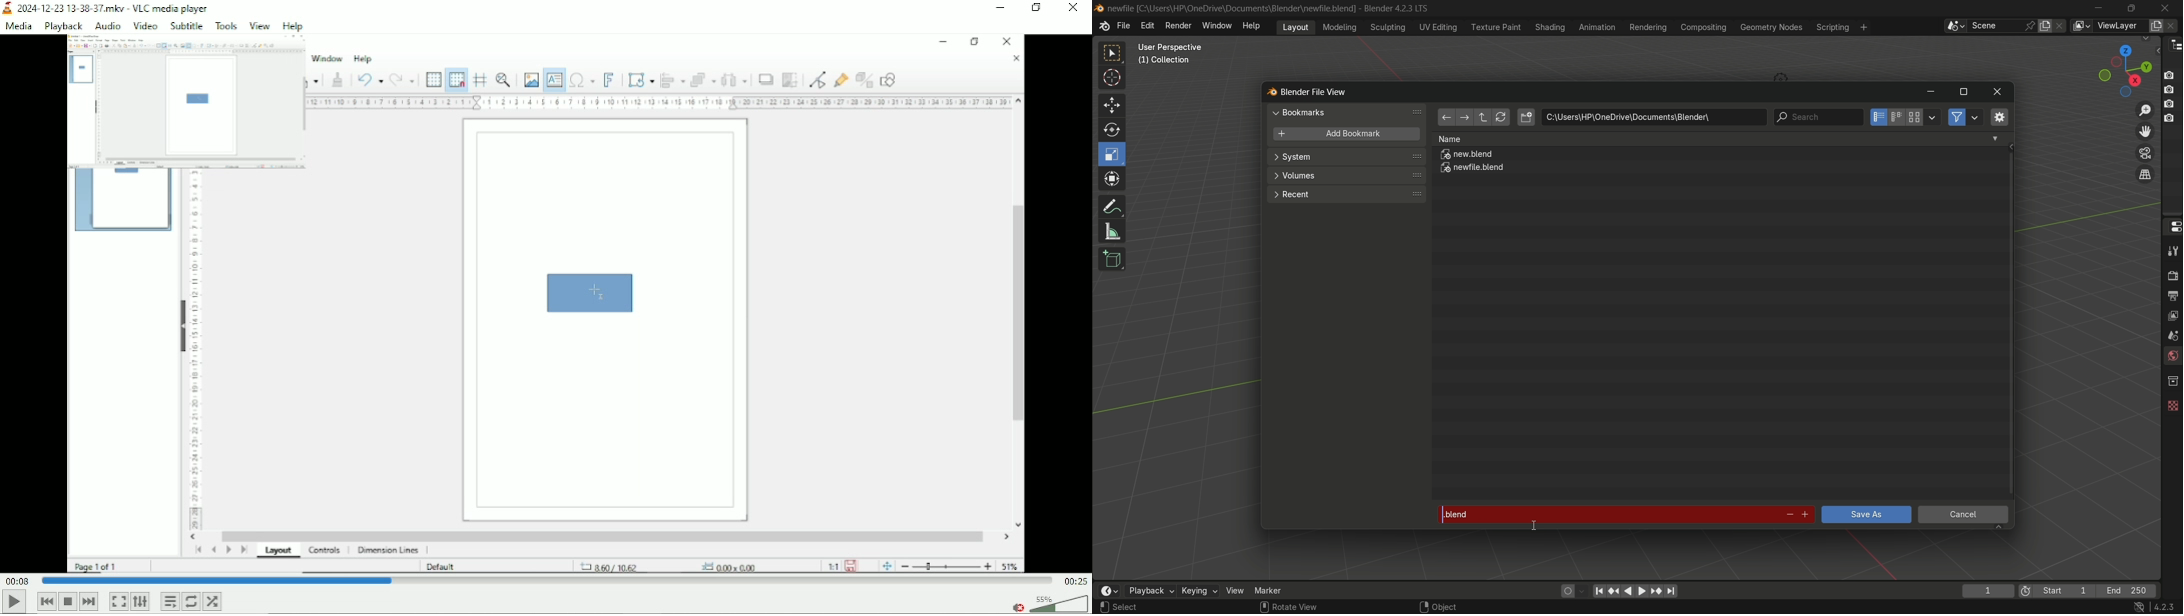 Image resolution: width=2184 pixels, height=616 pixels. I want to click on shading menu, so click(1549, 27).